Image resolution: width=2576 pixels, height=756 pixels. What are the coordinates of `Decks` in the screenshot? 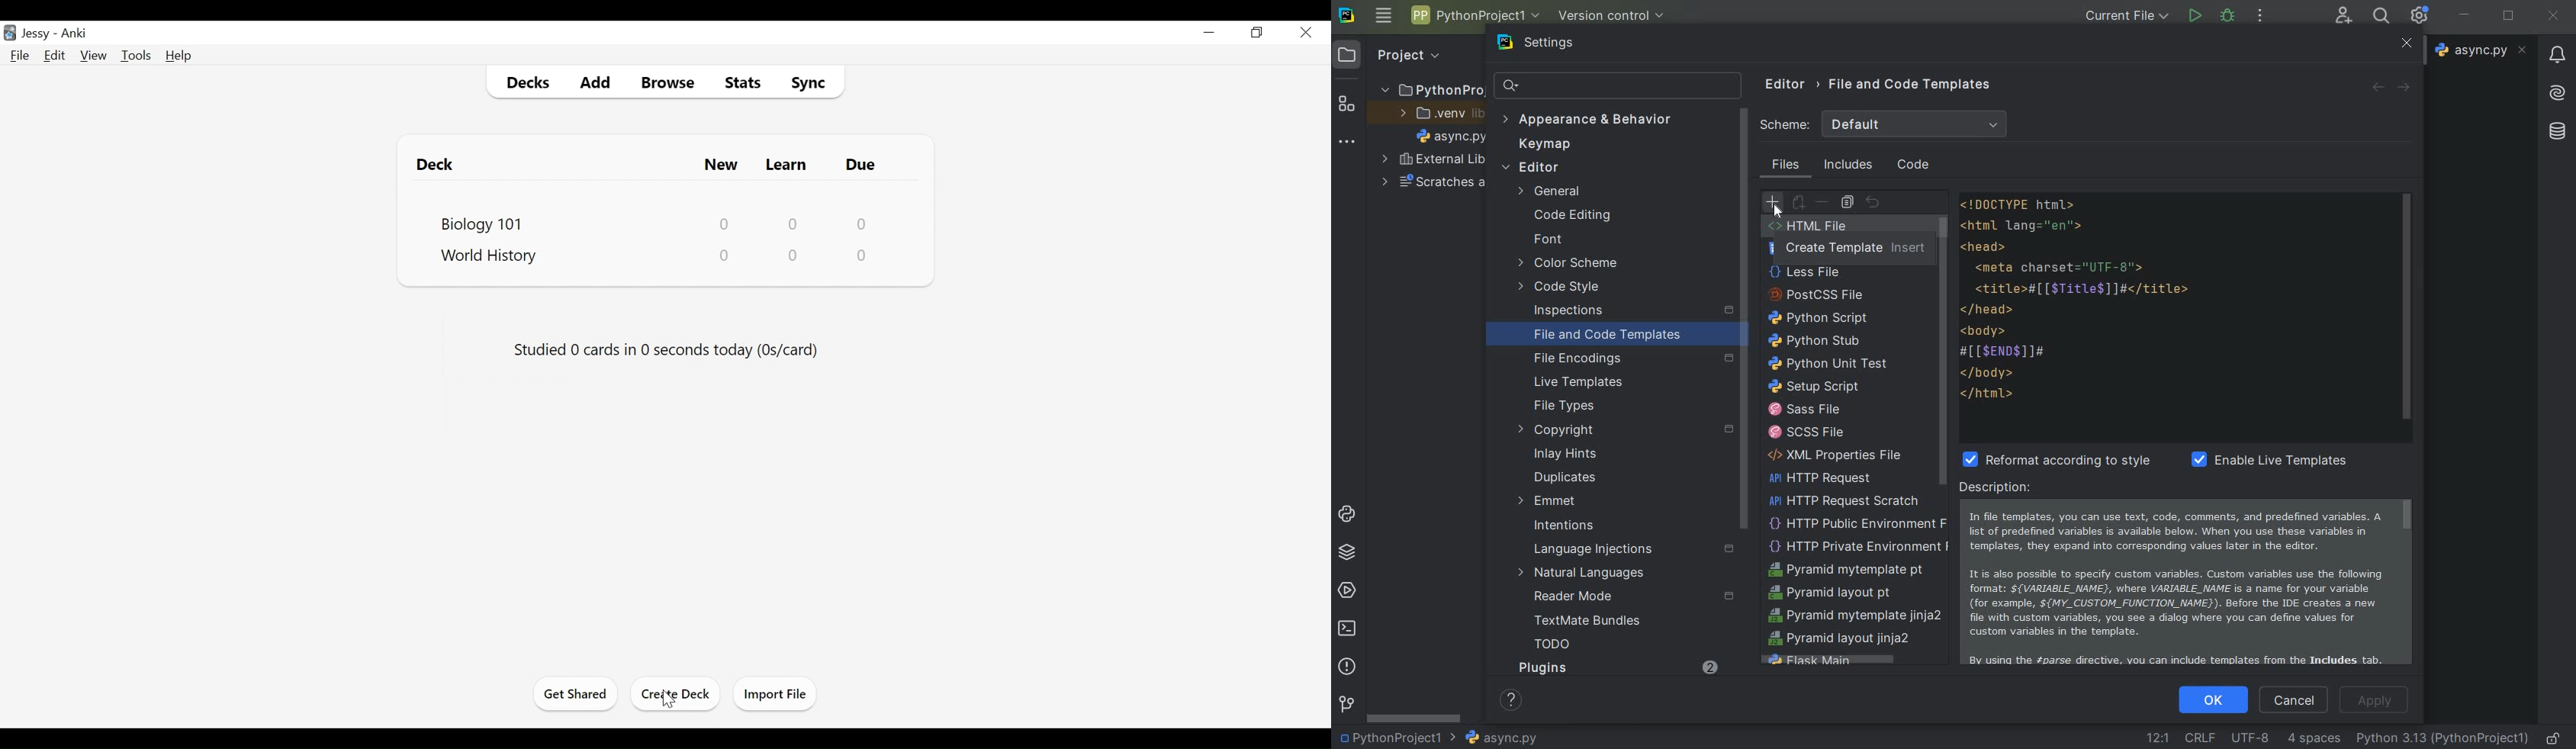 It's located at (524, 81).